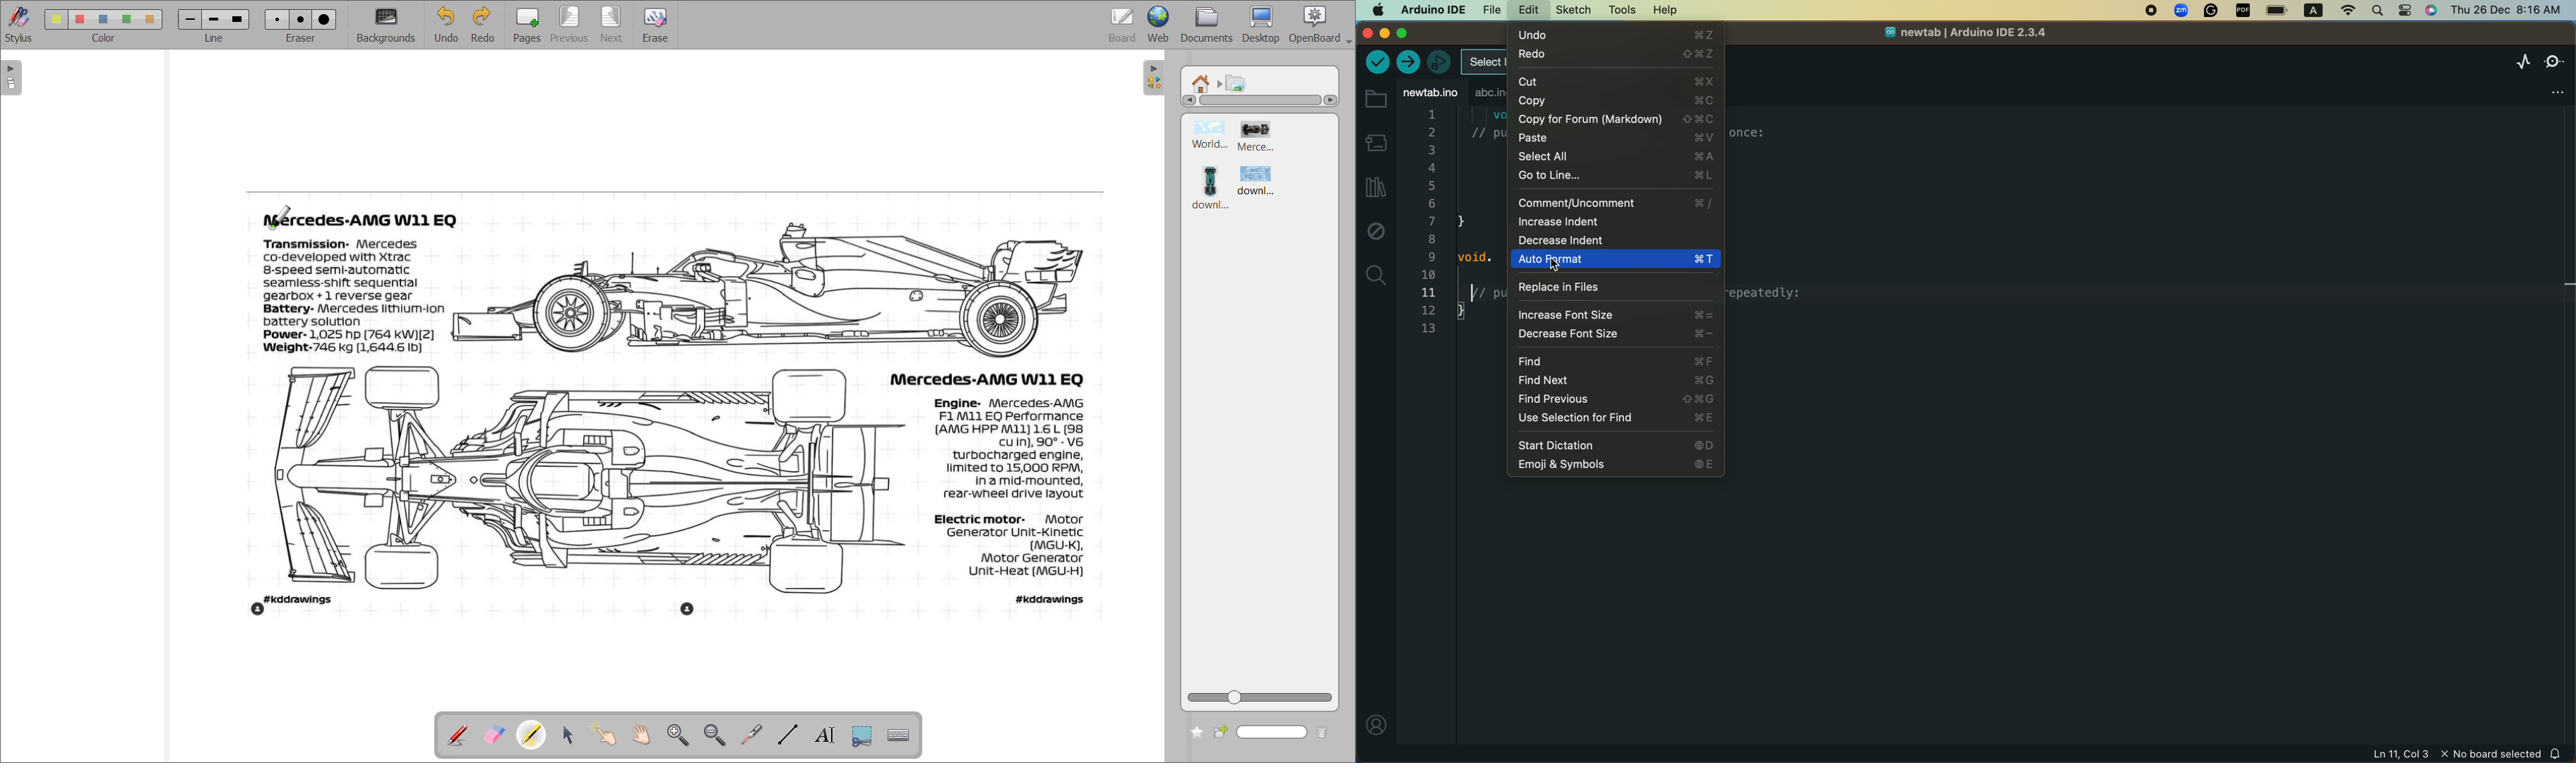 This screenshot has width=2576, height=784. I want to click on capture part of screen, so click(861, 734).